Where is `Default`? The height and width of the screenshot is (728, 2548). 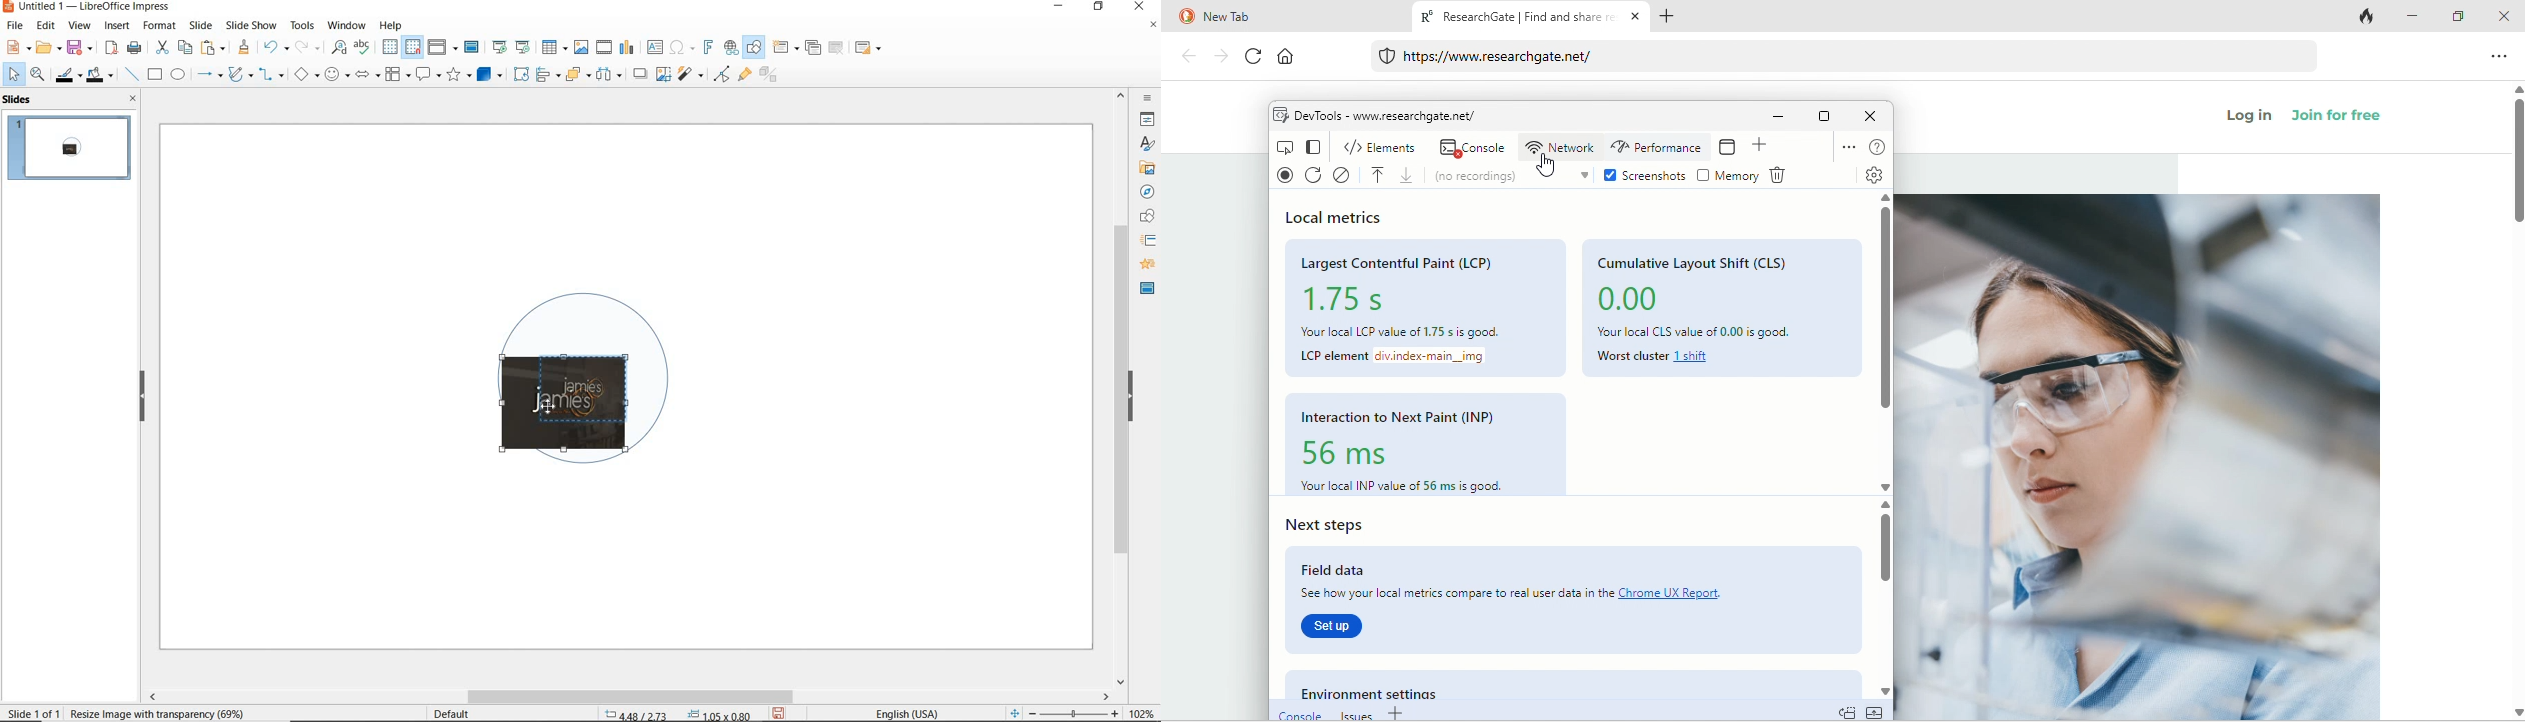
Default is located at coordinates (453, 714).